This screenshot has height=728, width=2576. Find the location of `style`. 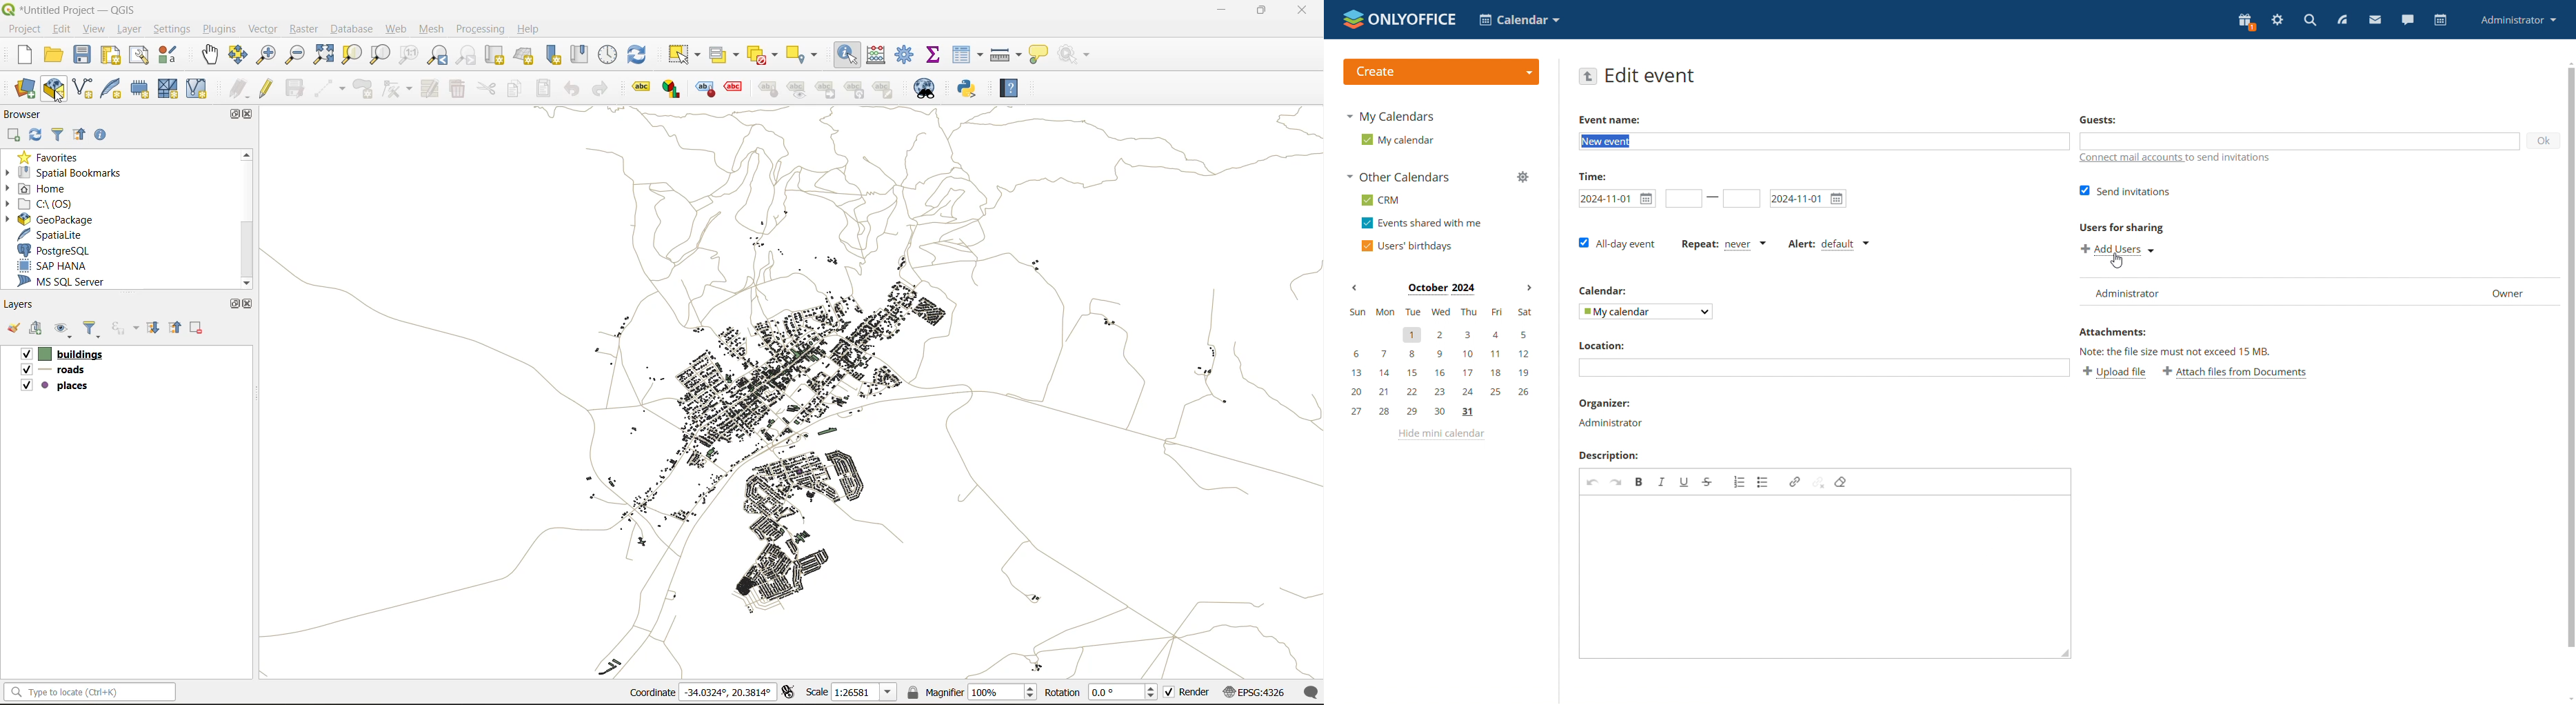

style is located at coordinates (703, 90).